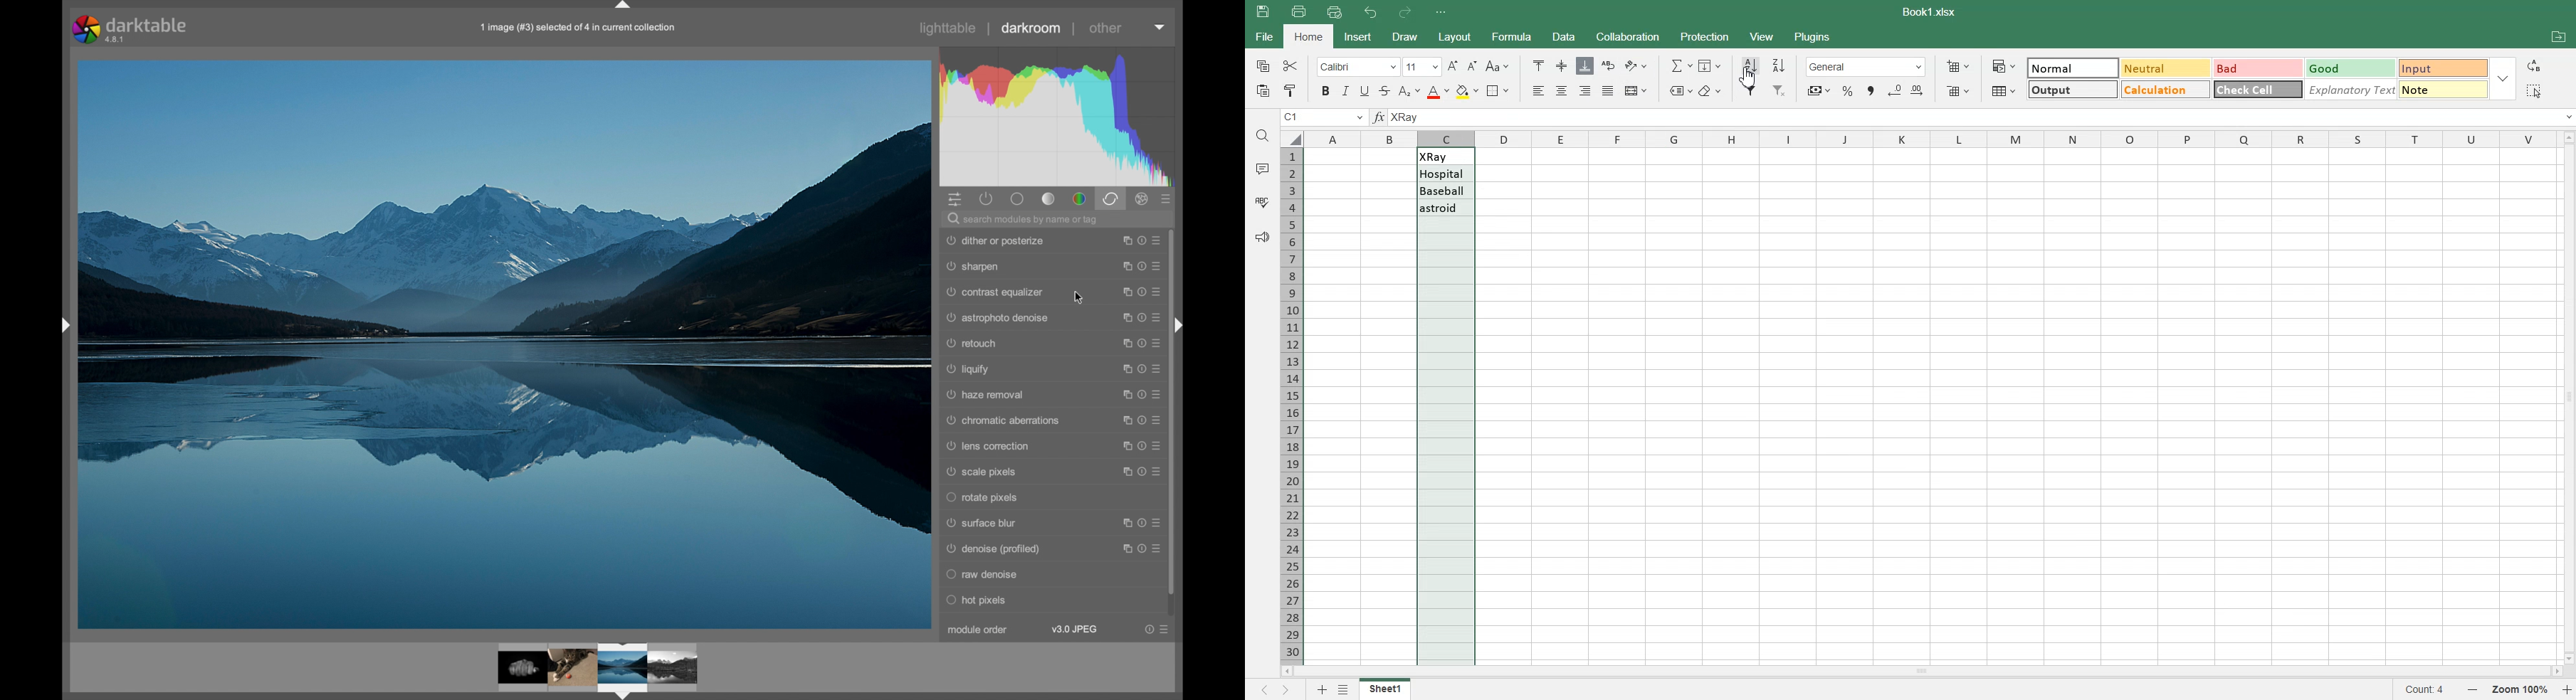 The height and width of the screenshot is (700, 2576). Describe the element at coordinates (1000, 319) in the screenshot. I see `astrophoto denoise` at that location.